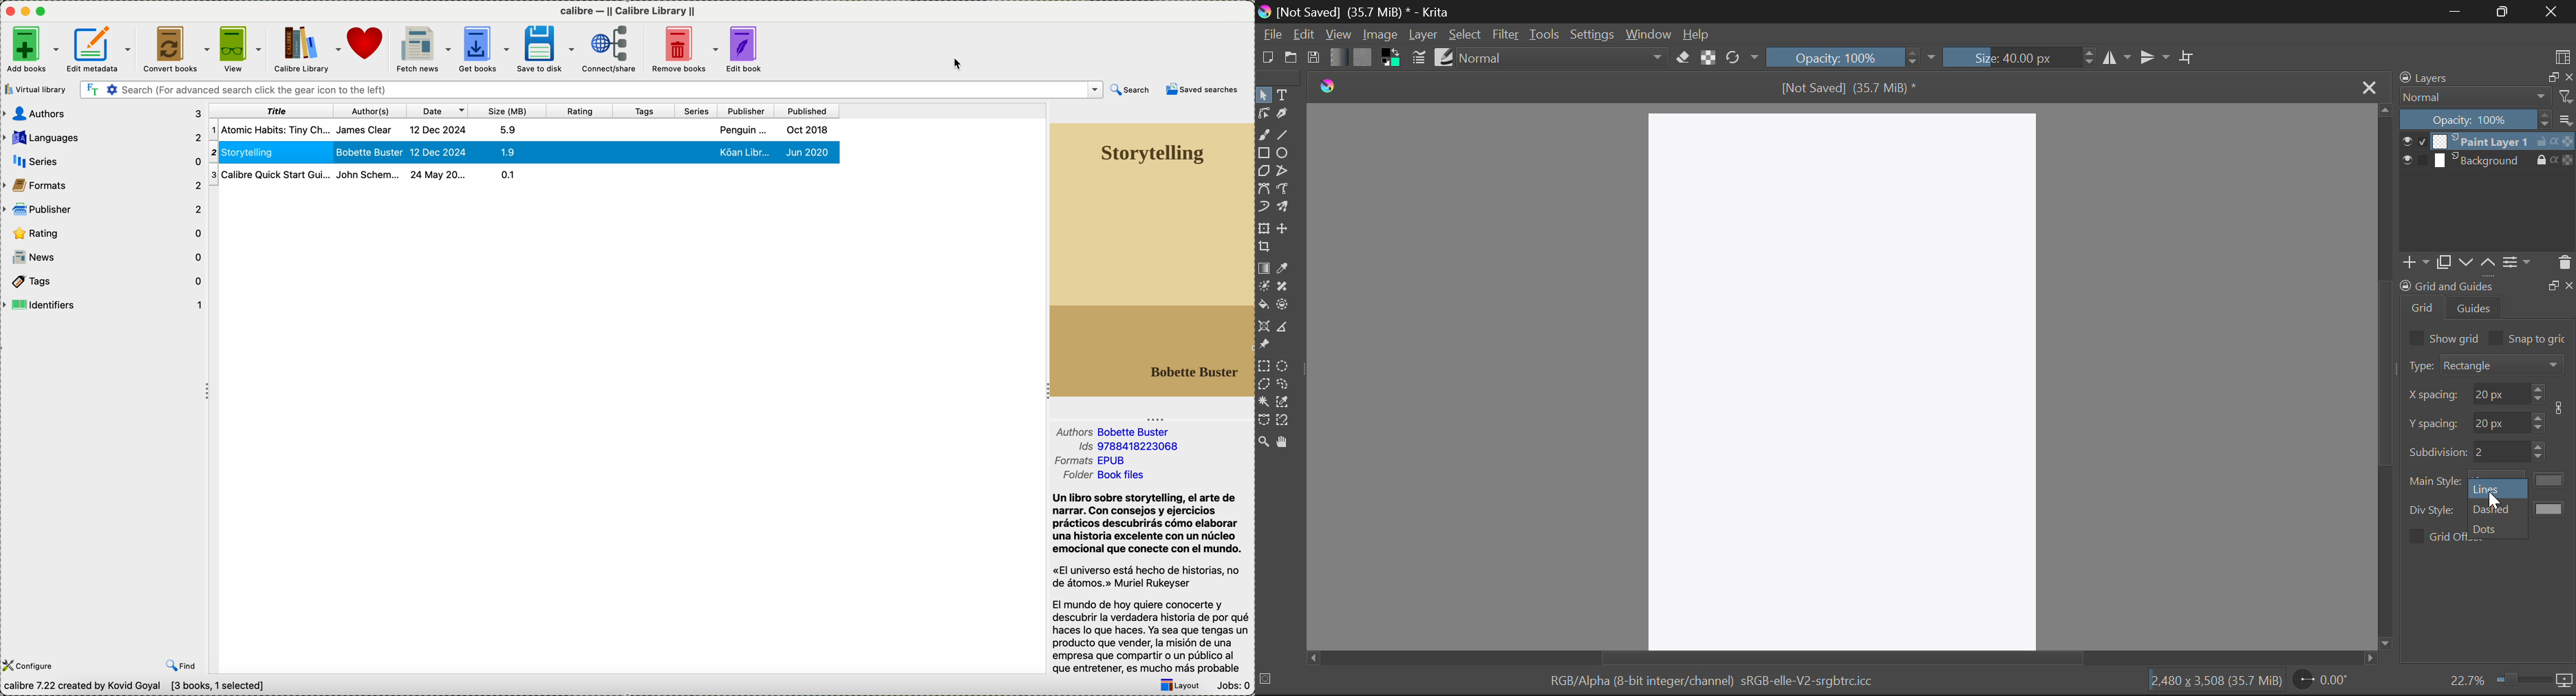 This screenshot has height=700, width=2576. What do you see at coordinates (1743, 58) in the screenshot?
I see `Rotate` at bounding box center [1743, 58].